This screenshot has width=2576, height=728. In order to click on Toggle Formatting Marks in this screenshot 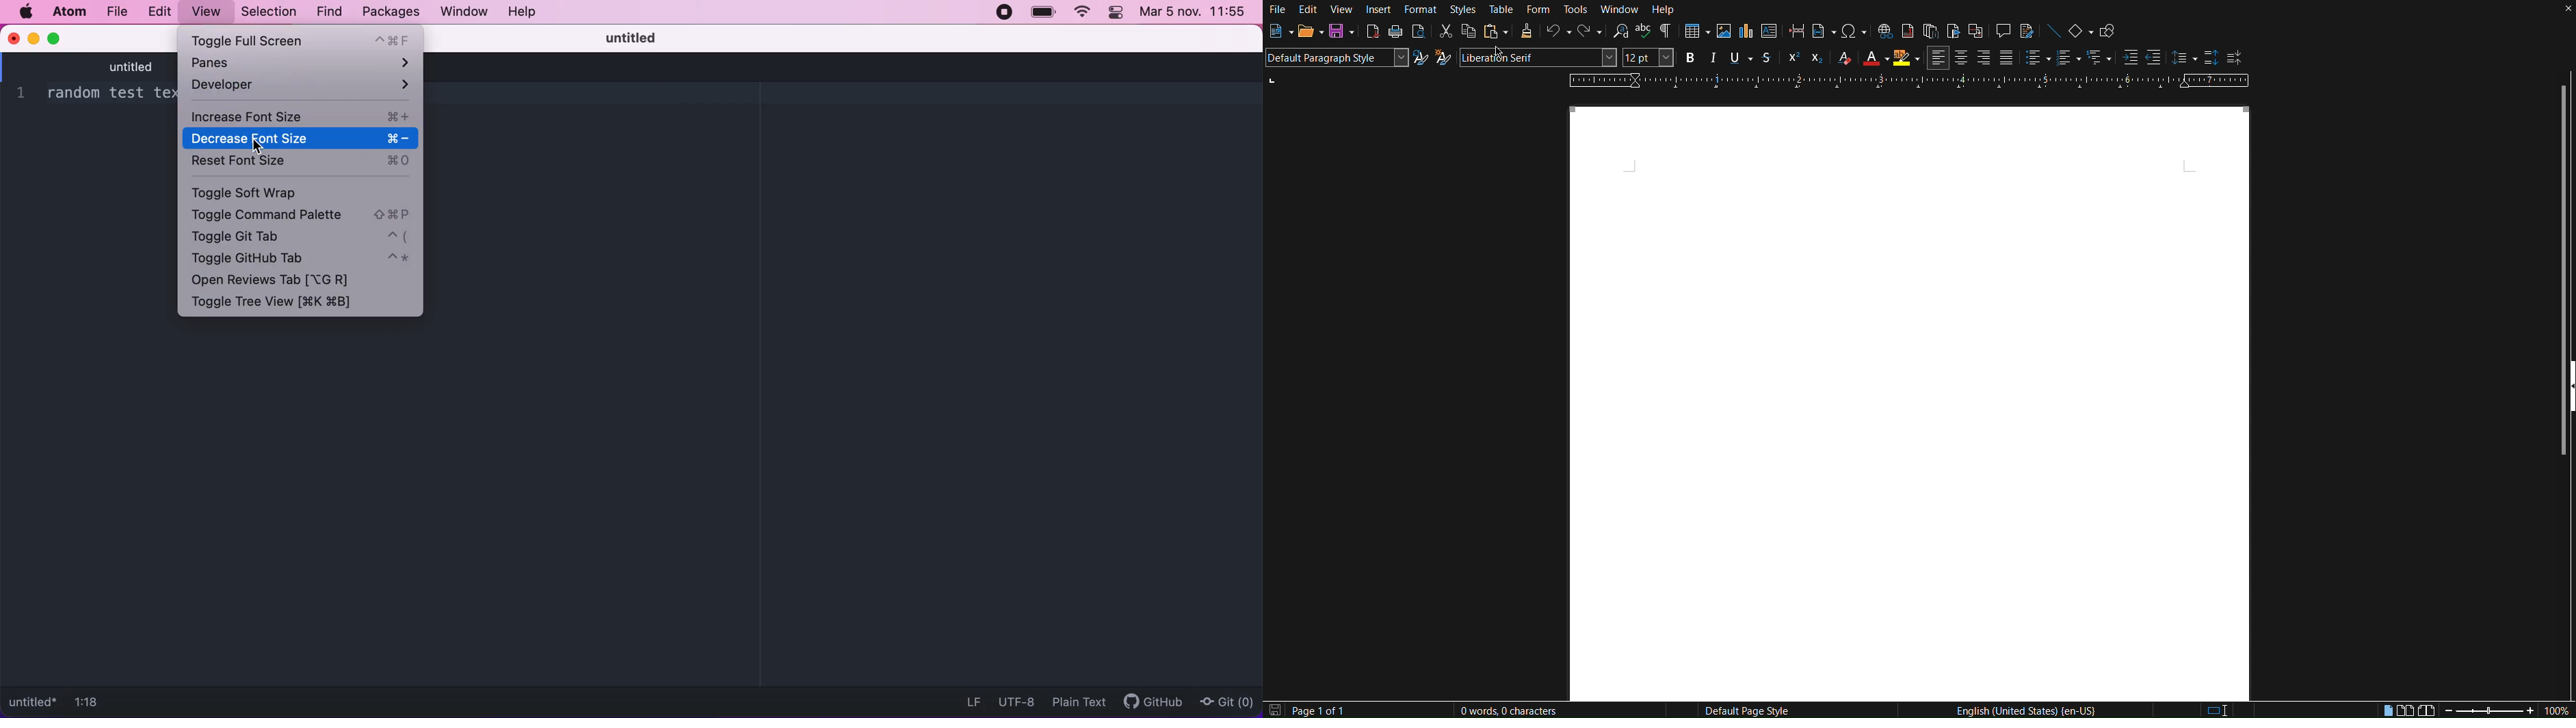, I will do `click(1666, 34)`.